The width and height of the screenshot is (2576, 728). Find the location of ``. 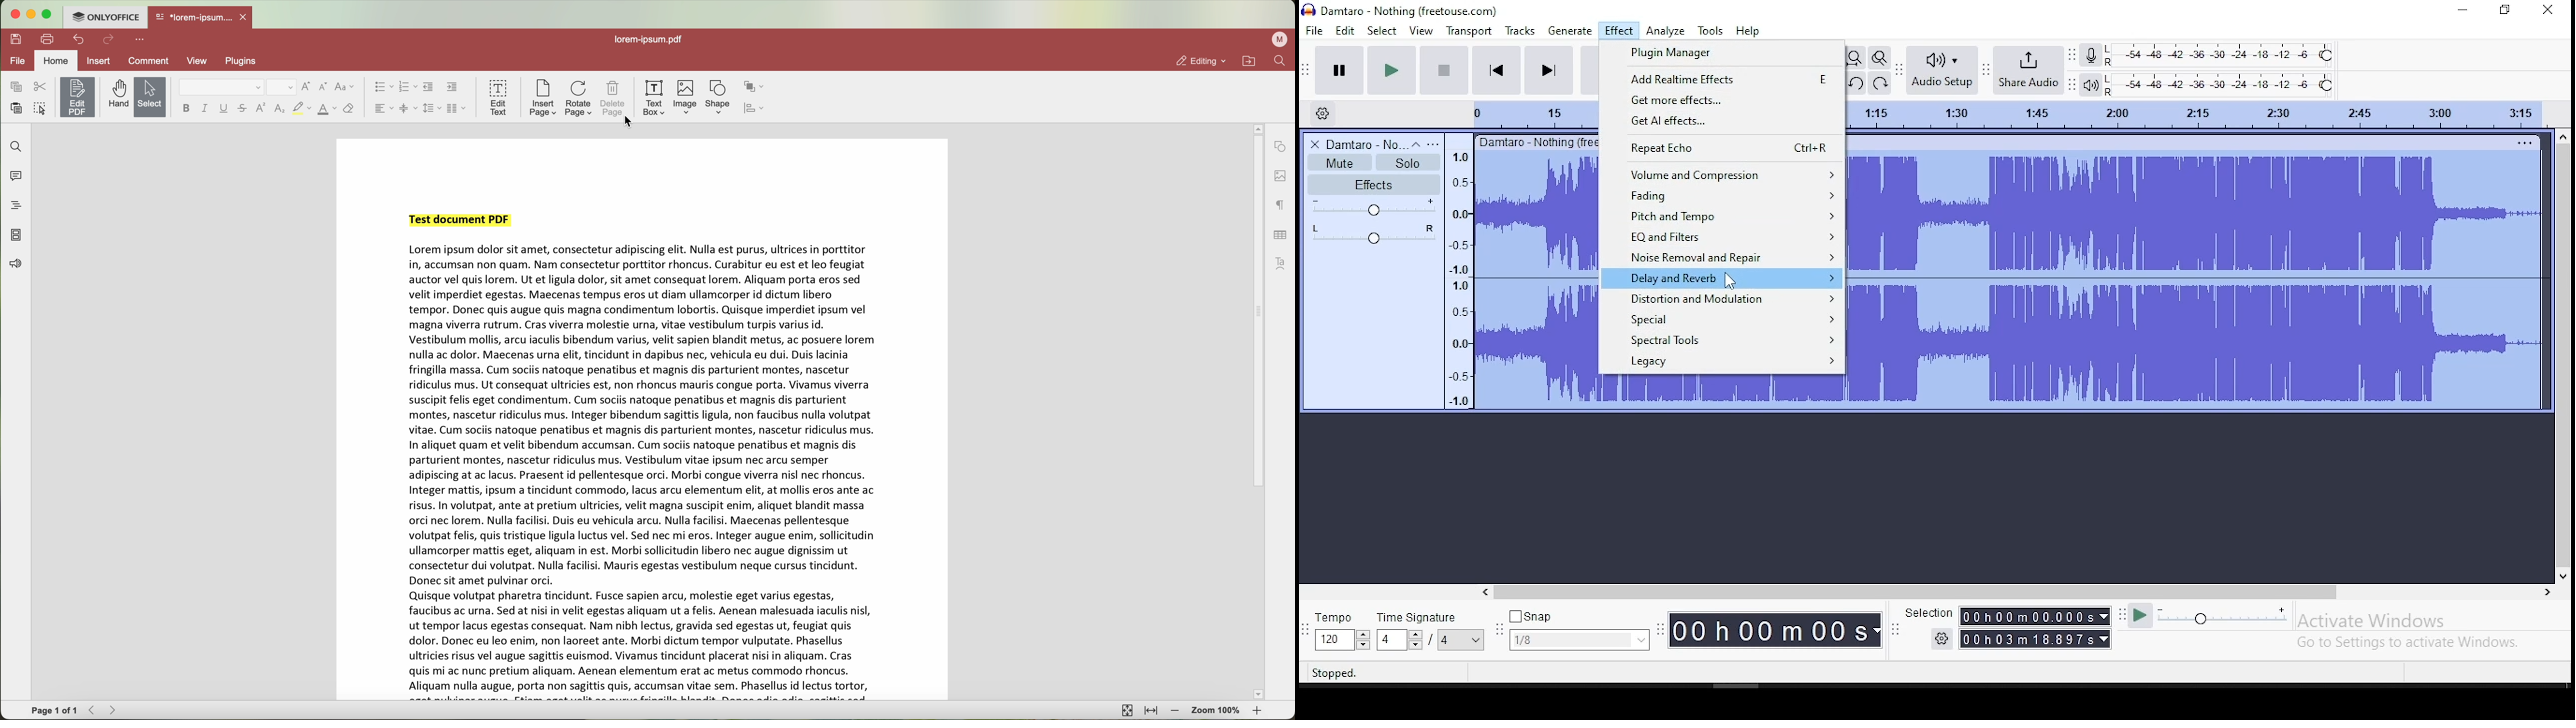

 is located at coordinates (2120, 614).